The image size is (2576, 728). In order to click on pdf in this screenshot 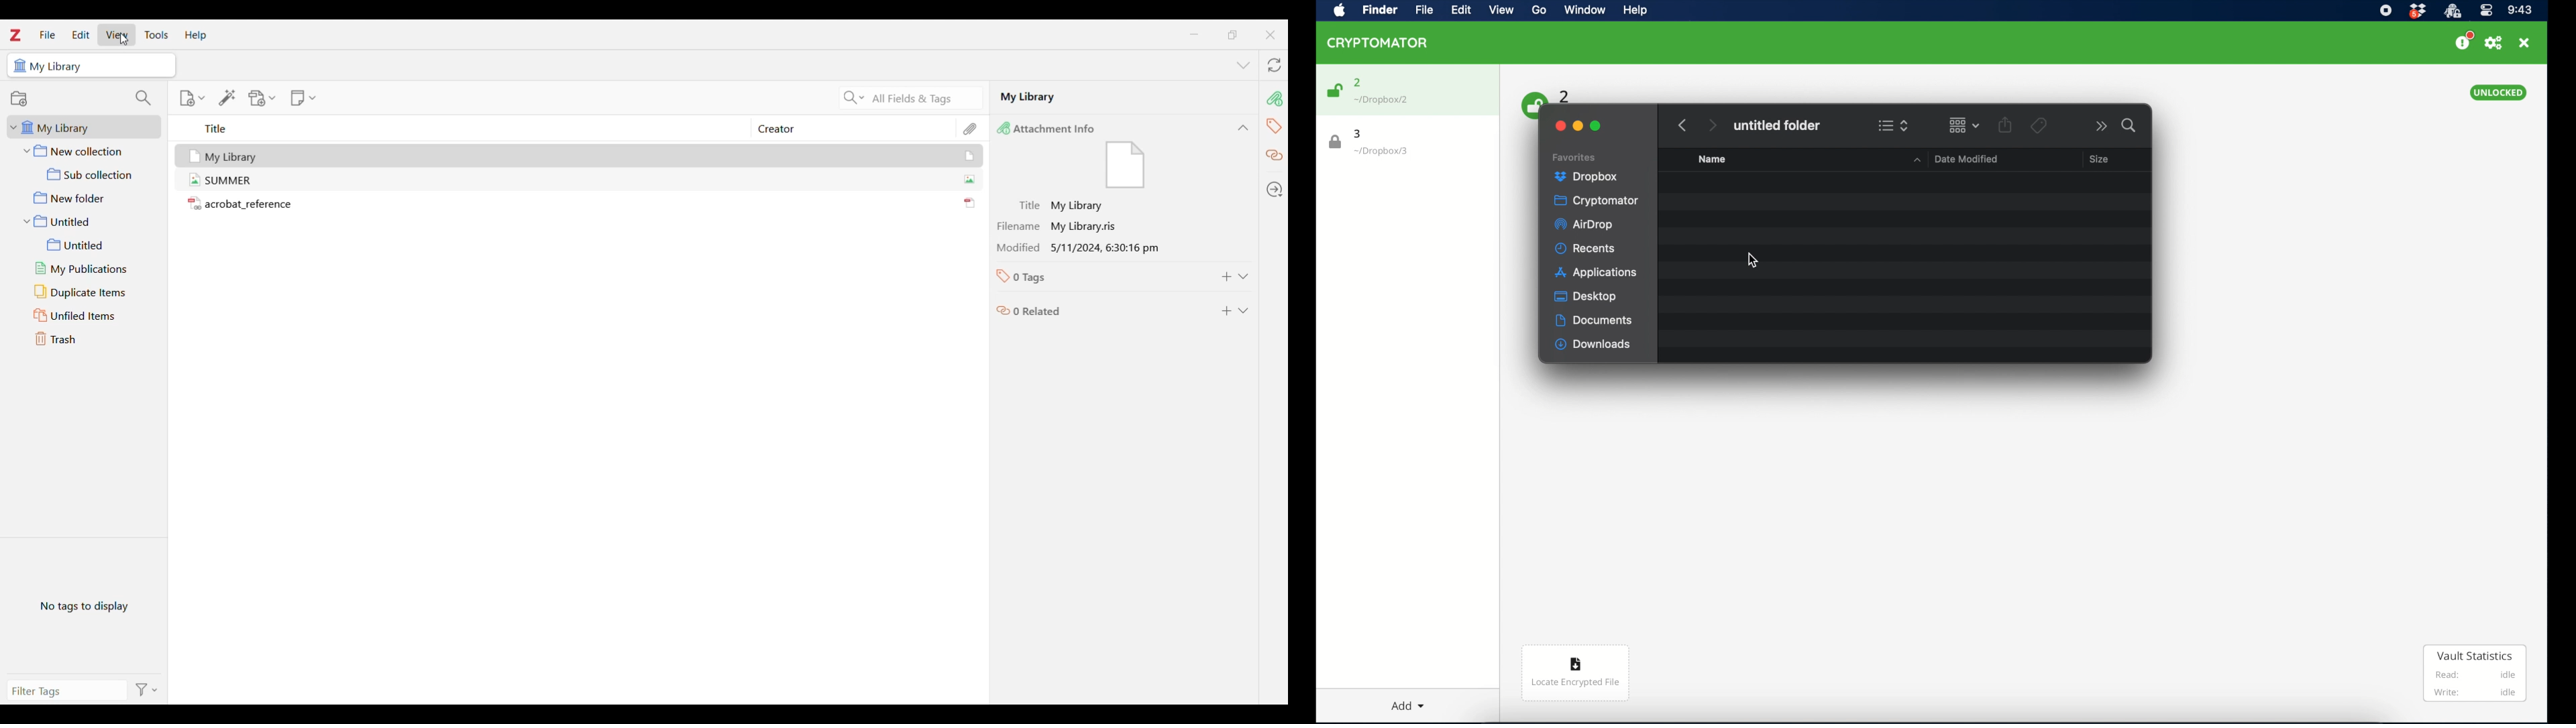, I will do `click(965, 198)`.